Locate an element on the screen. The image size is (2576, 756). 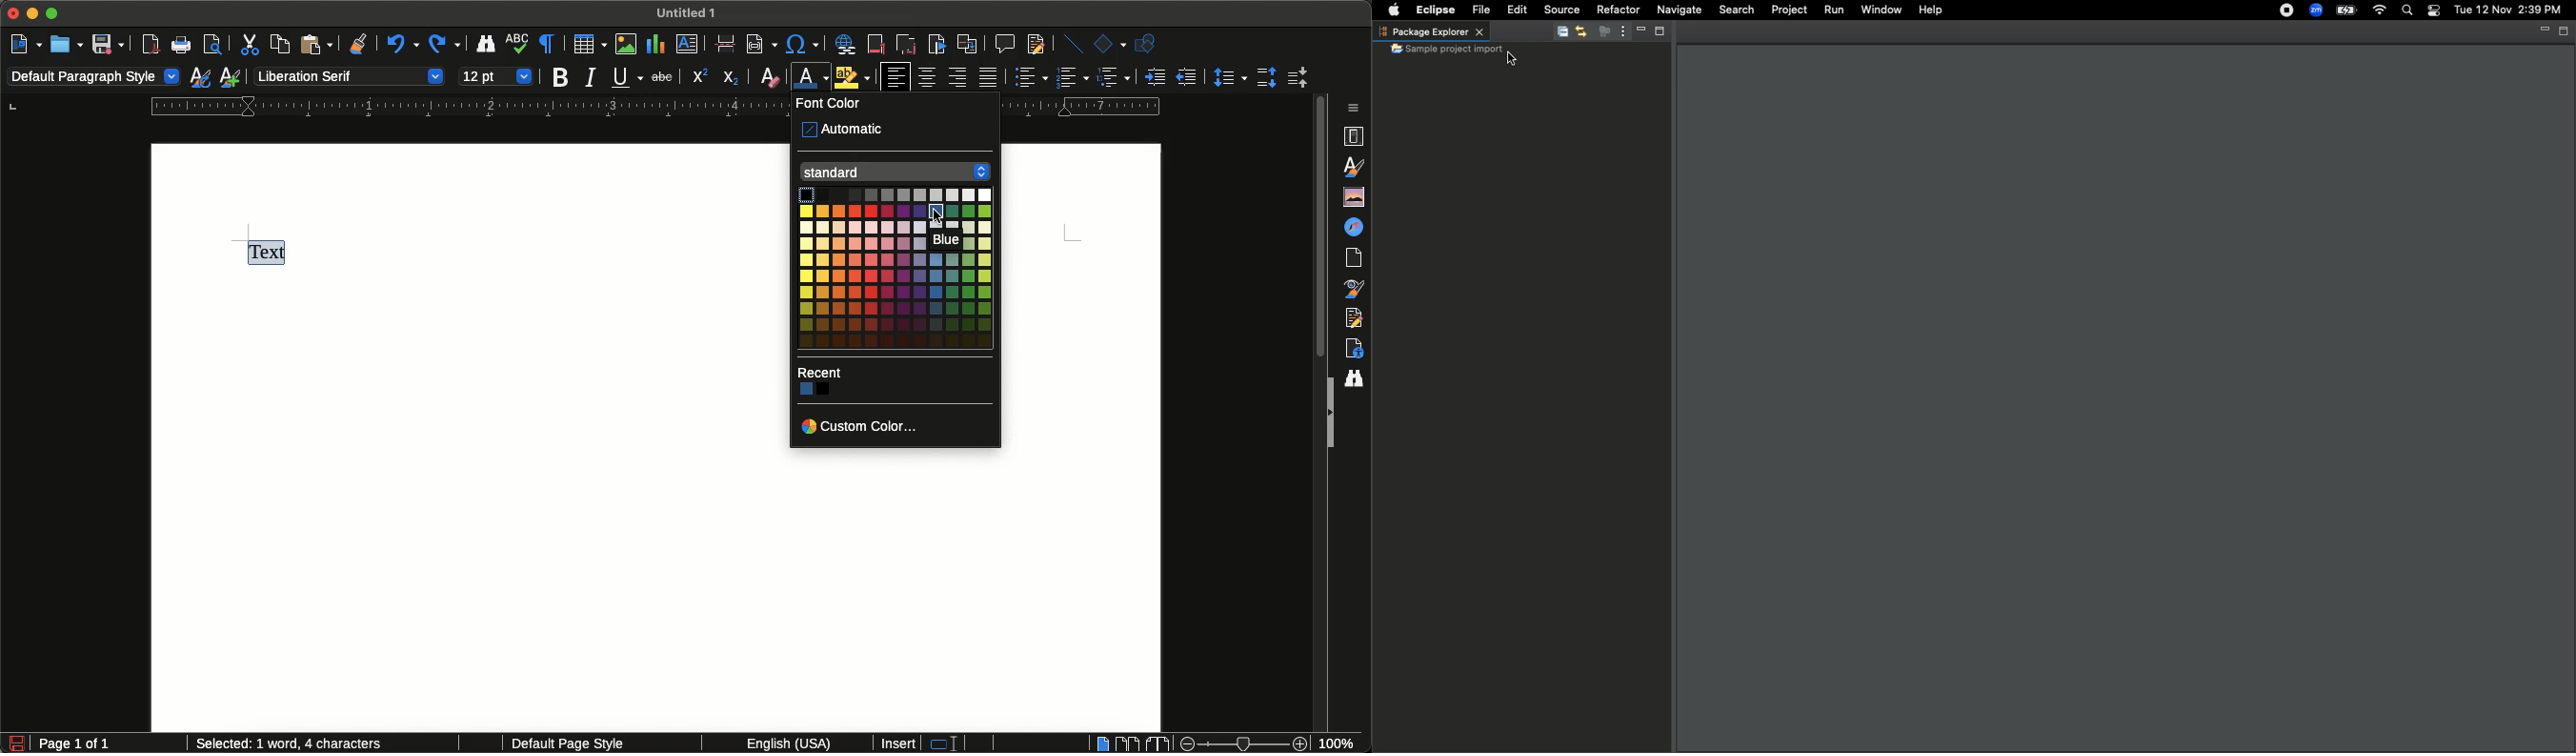
Zoom in is located at coordinates (1302, 744).